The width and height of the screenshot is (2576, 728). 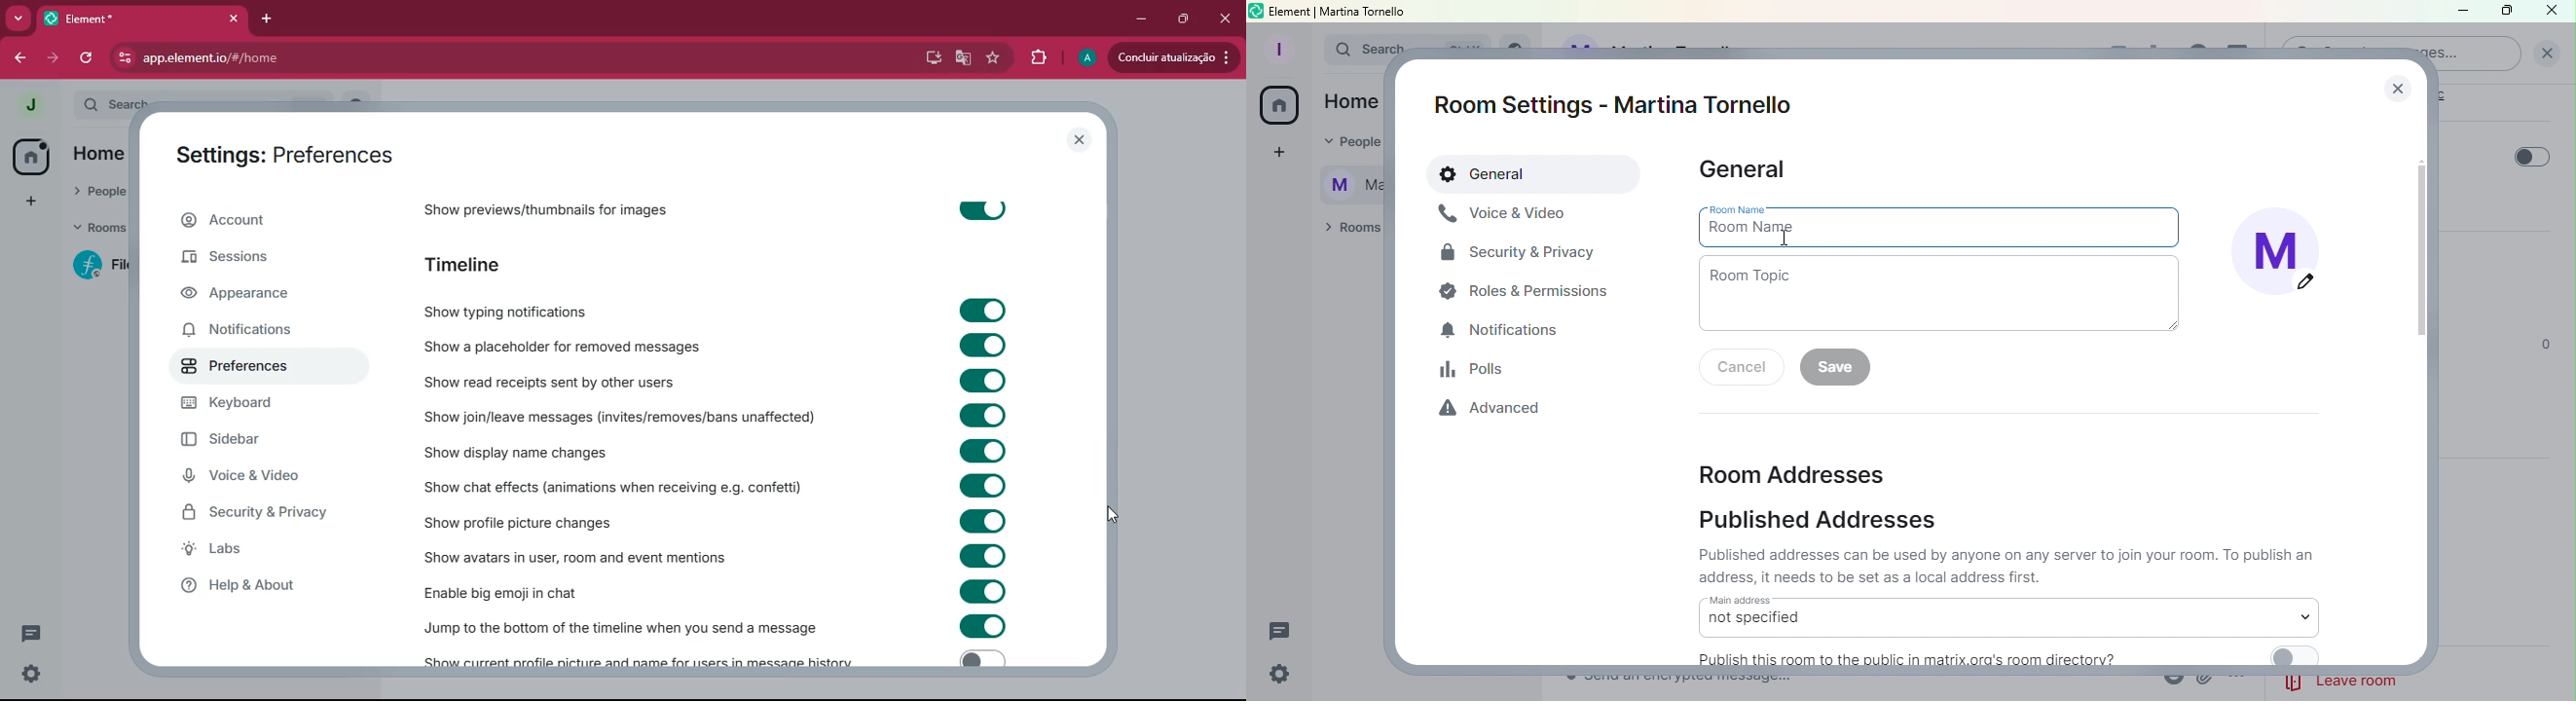 I want to click on Display image, so click(x=2285, y=257).